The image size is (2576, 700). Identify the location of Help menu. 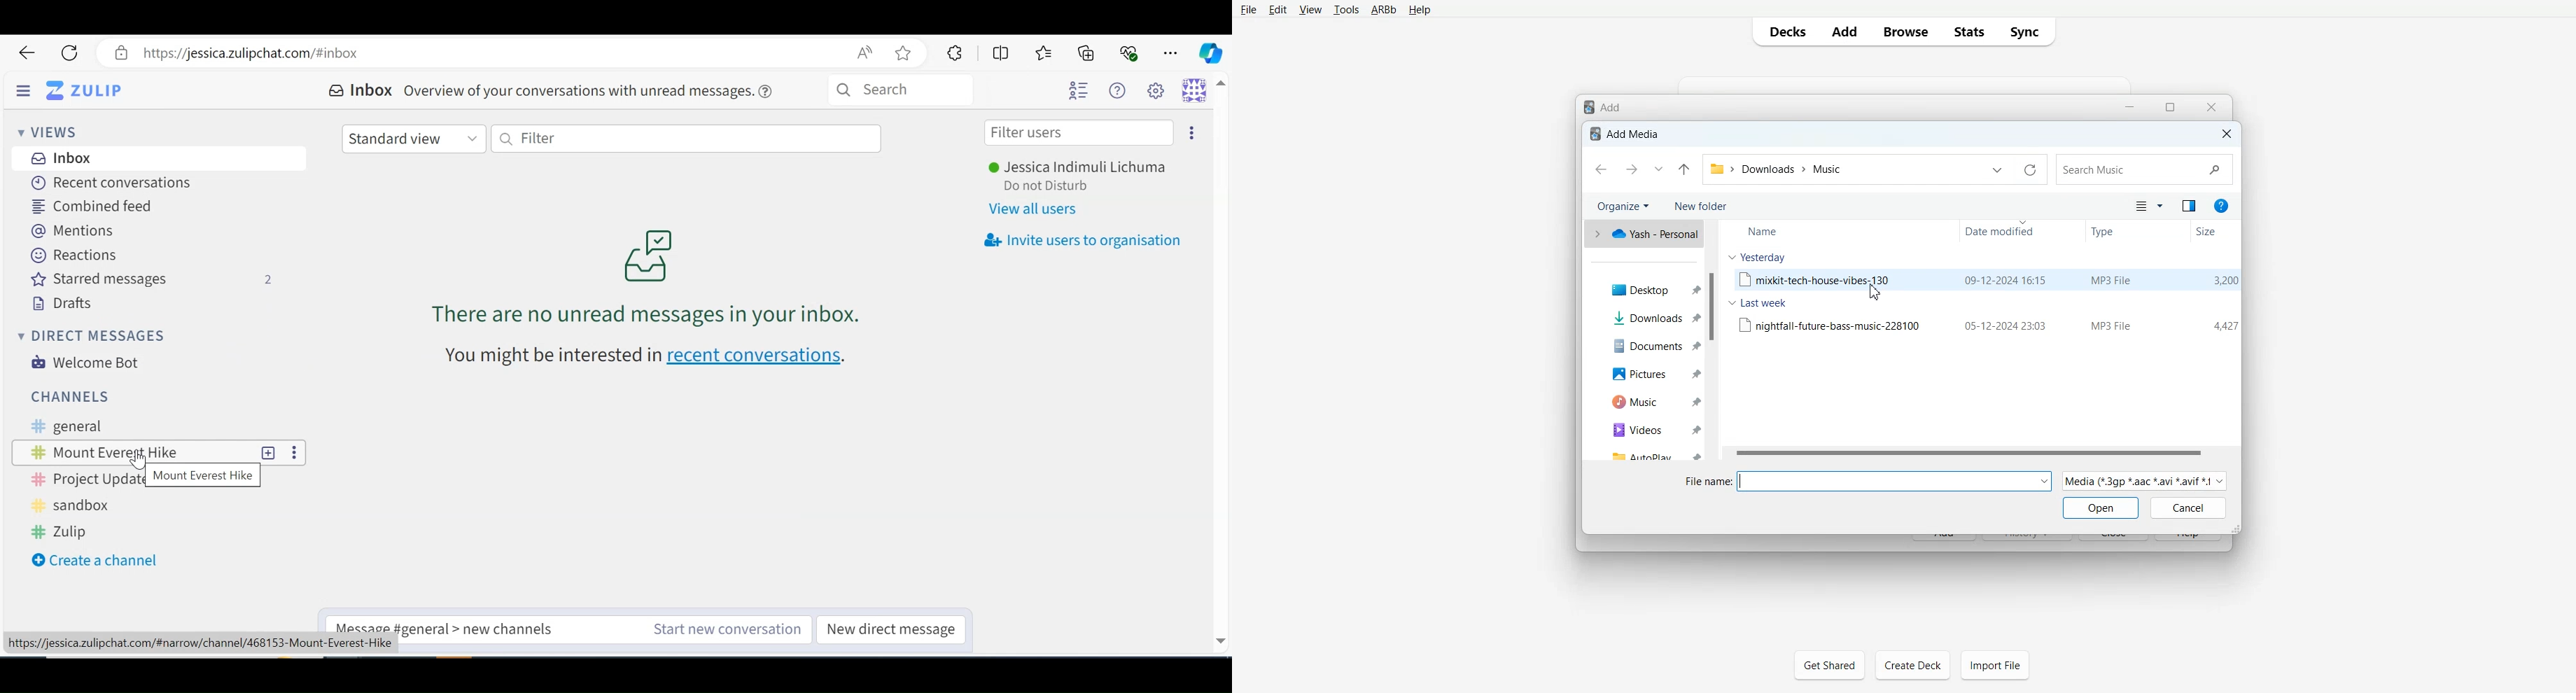
(1121, 90).